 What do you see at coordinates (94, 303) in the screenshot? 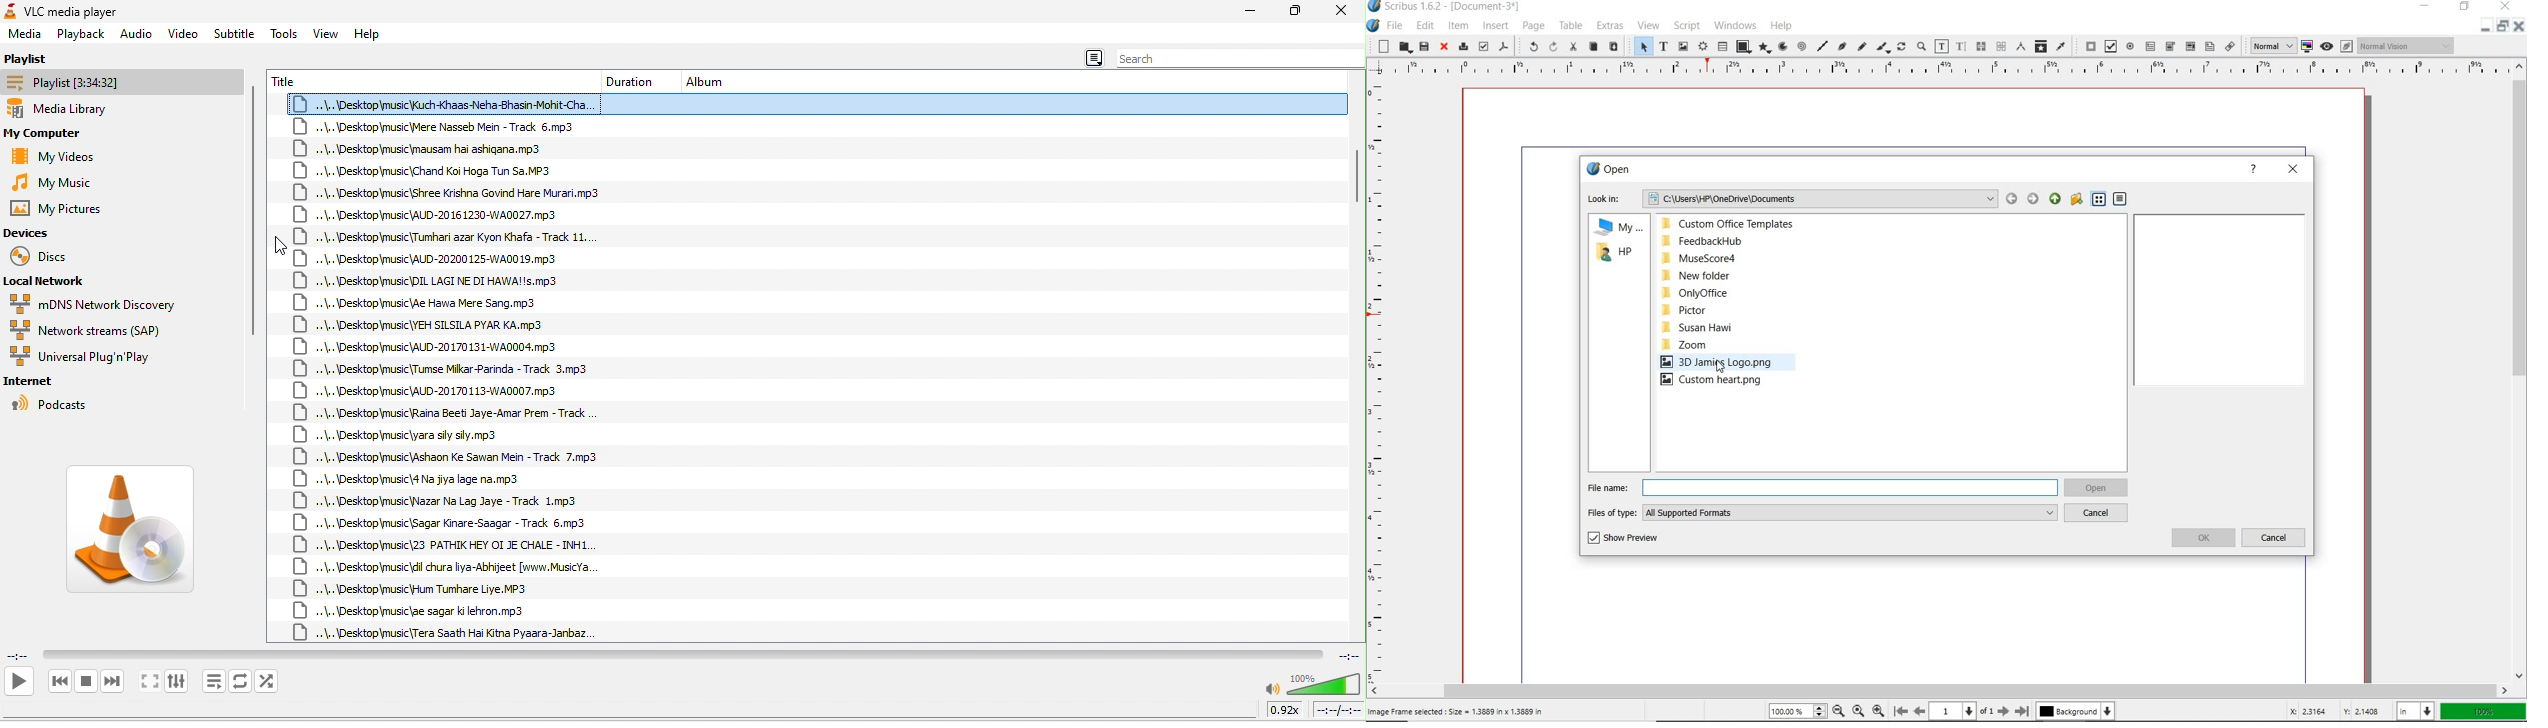
I see `mdns network discovery` at bounding box center [94, 303].